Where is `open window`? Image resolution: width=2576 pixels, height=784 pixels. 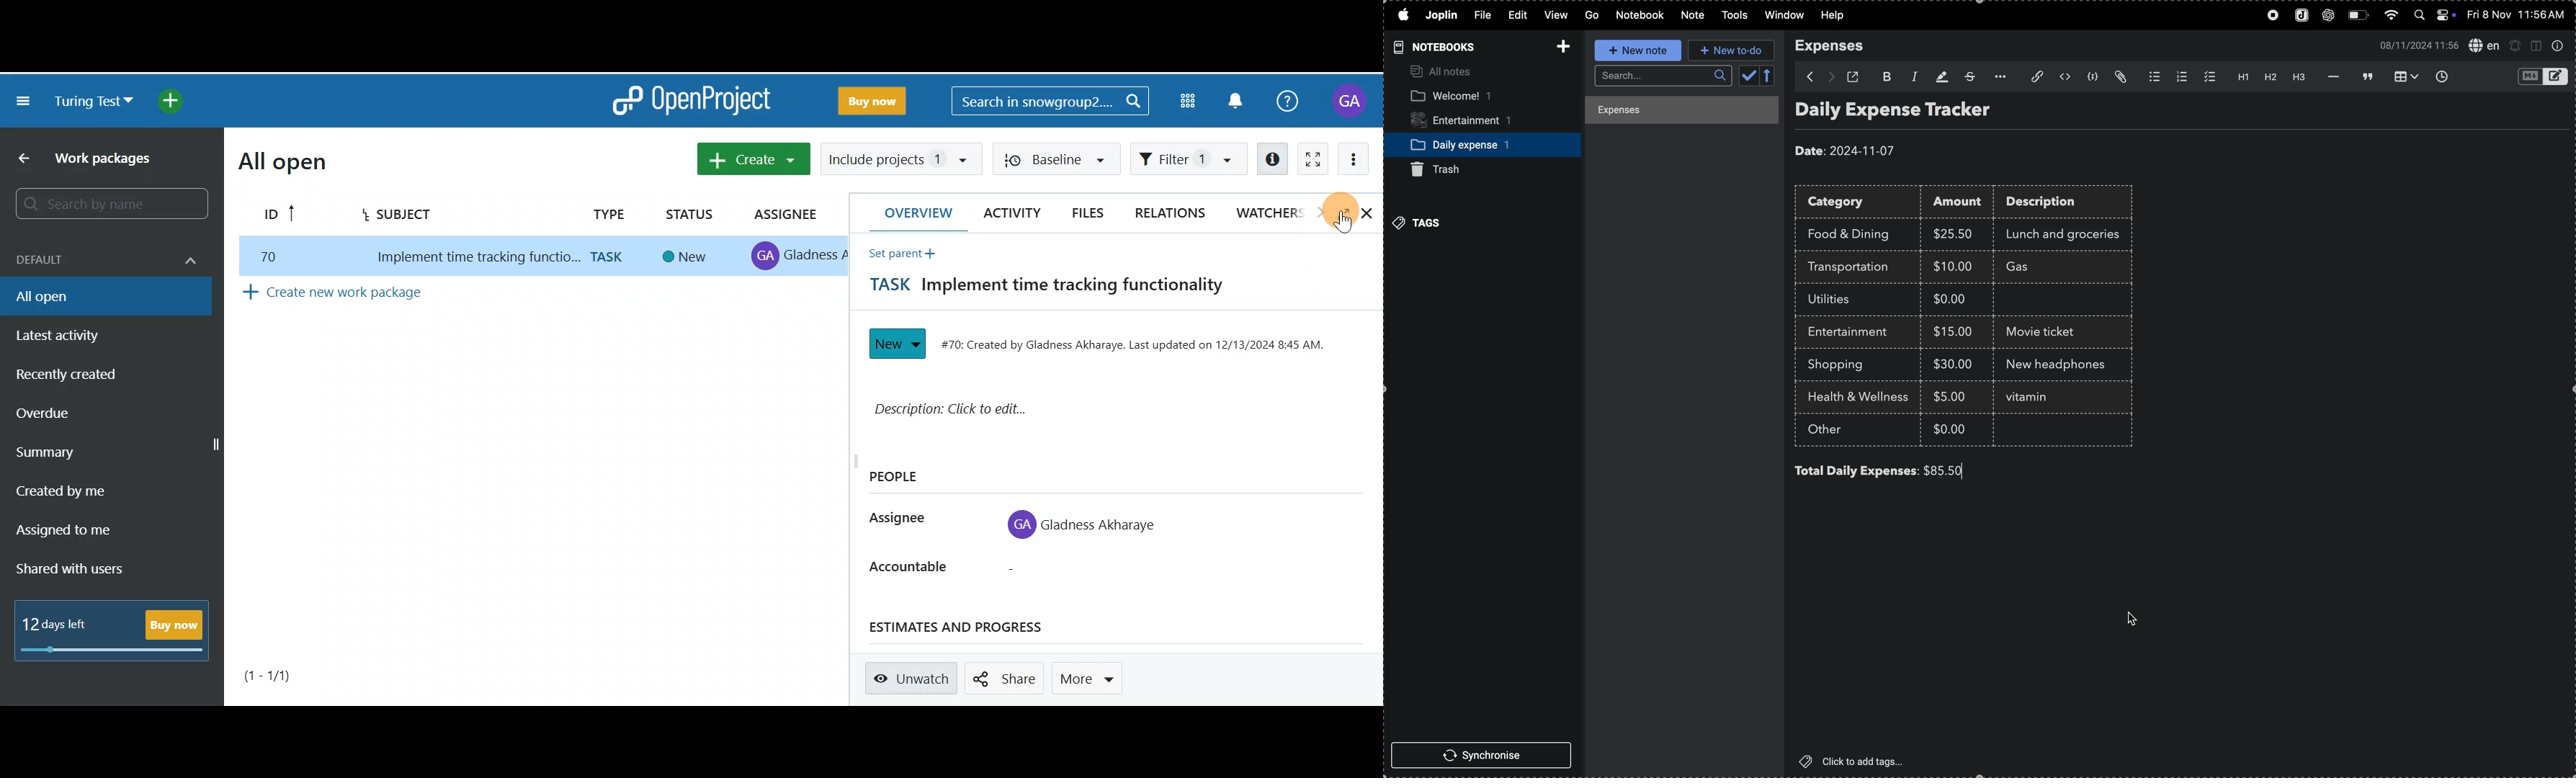 open window is located at coordinates (1856, 76).